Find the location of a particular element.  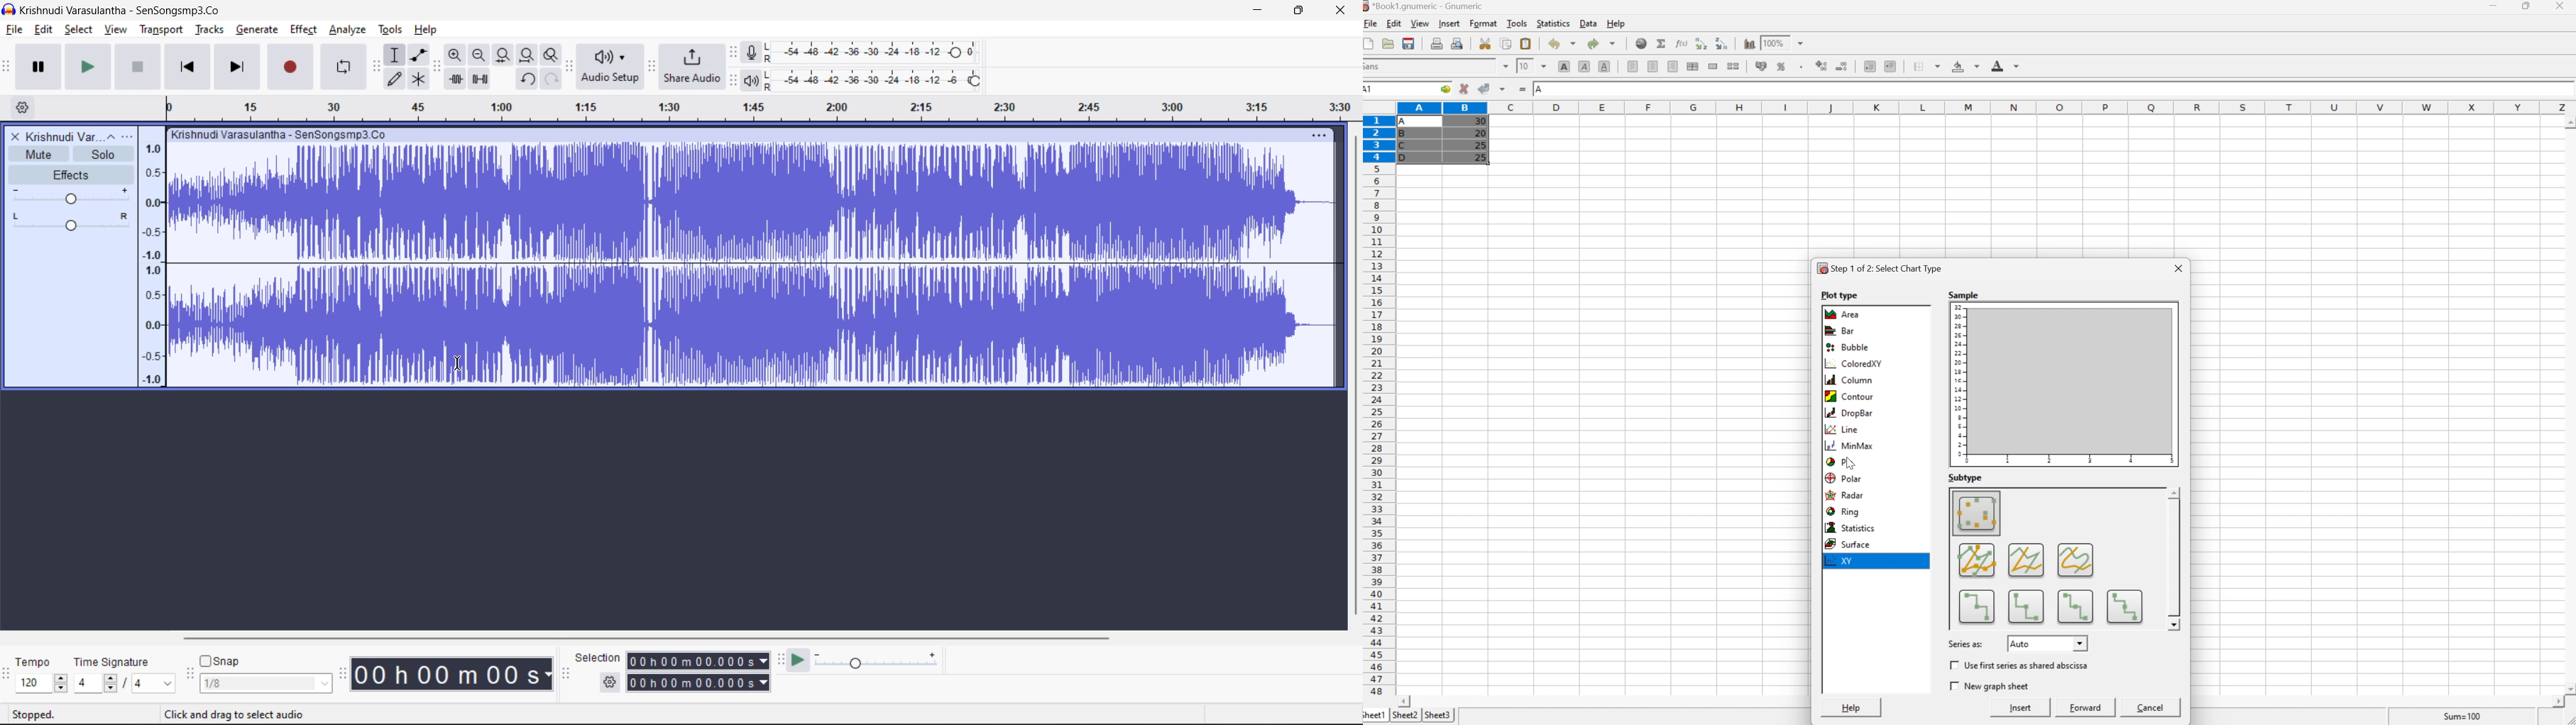

Surface is located at coordinates (1847, 544).